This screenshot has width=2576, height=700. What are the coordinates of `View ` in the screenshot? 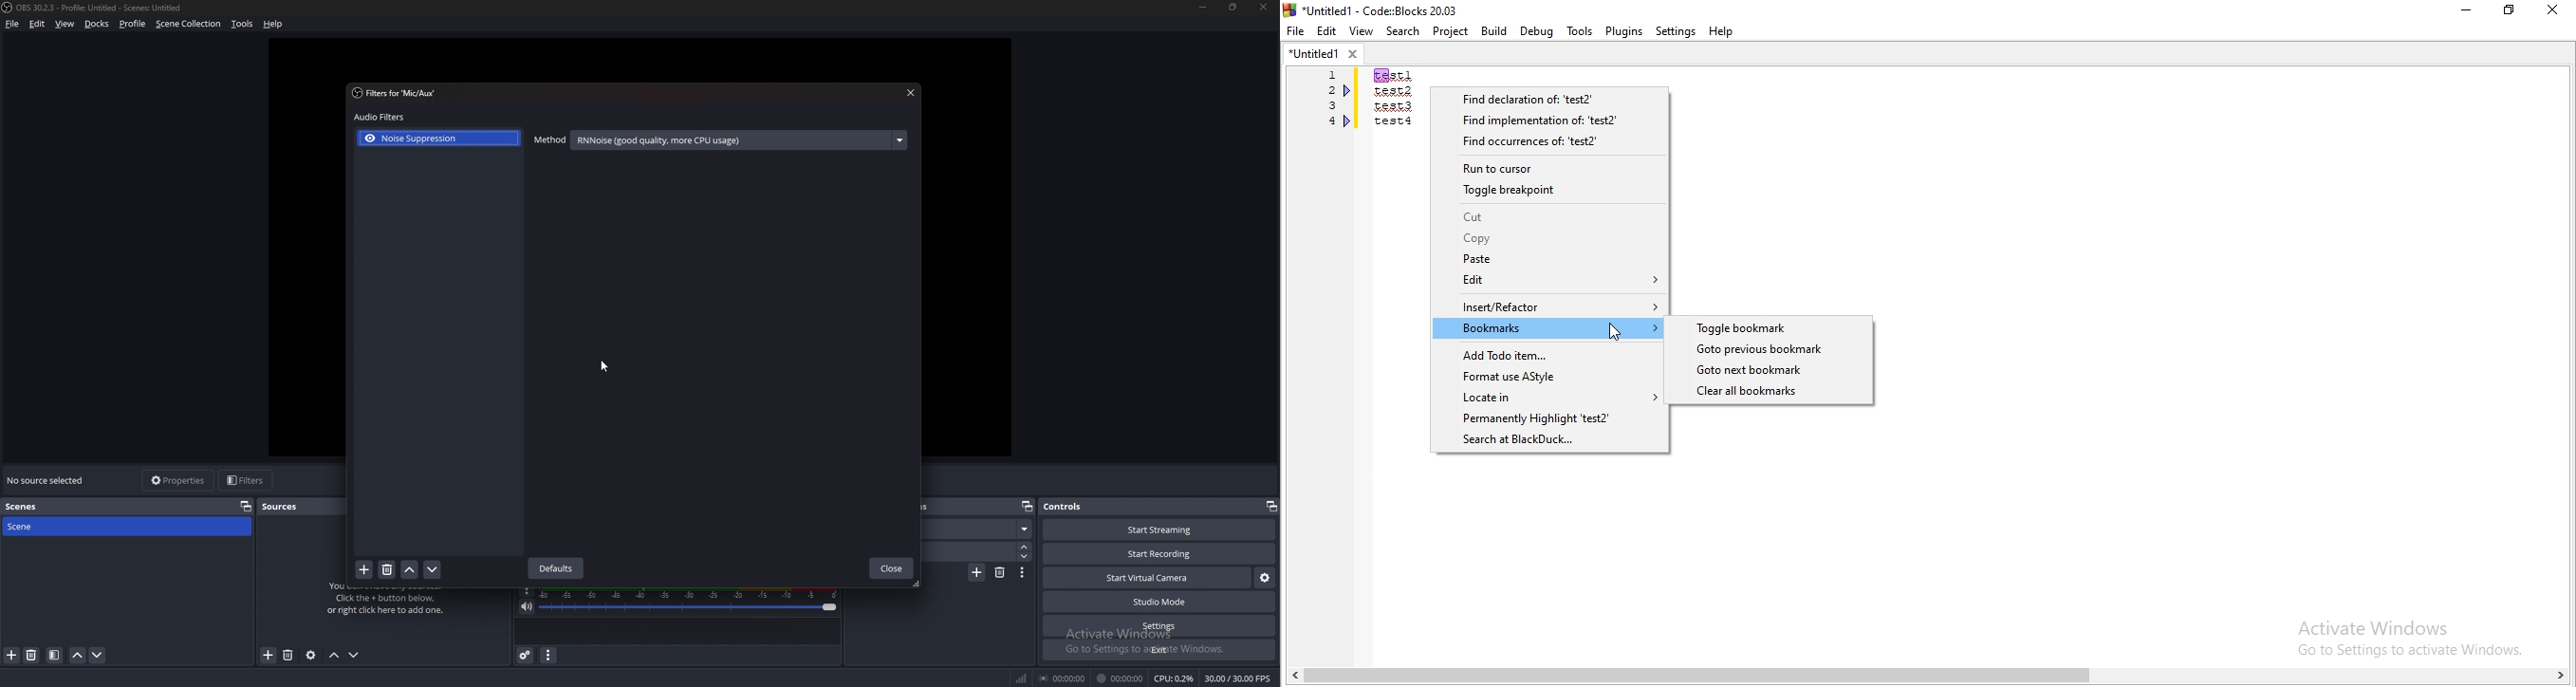 It's located at (1361, 31).